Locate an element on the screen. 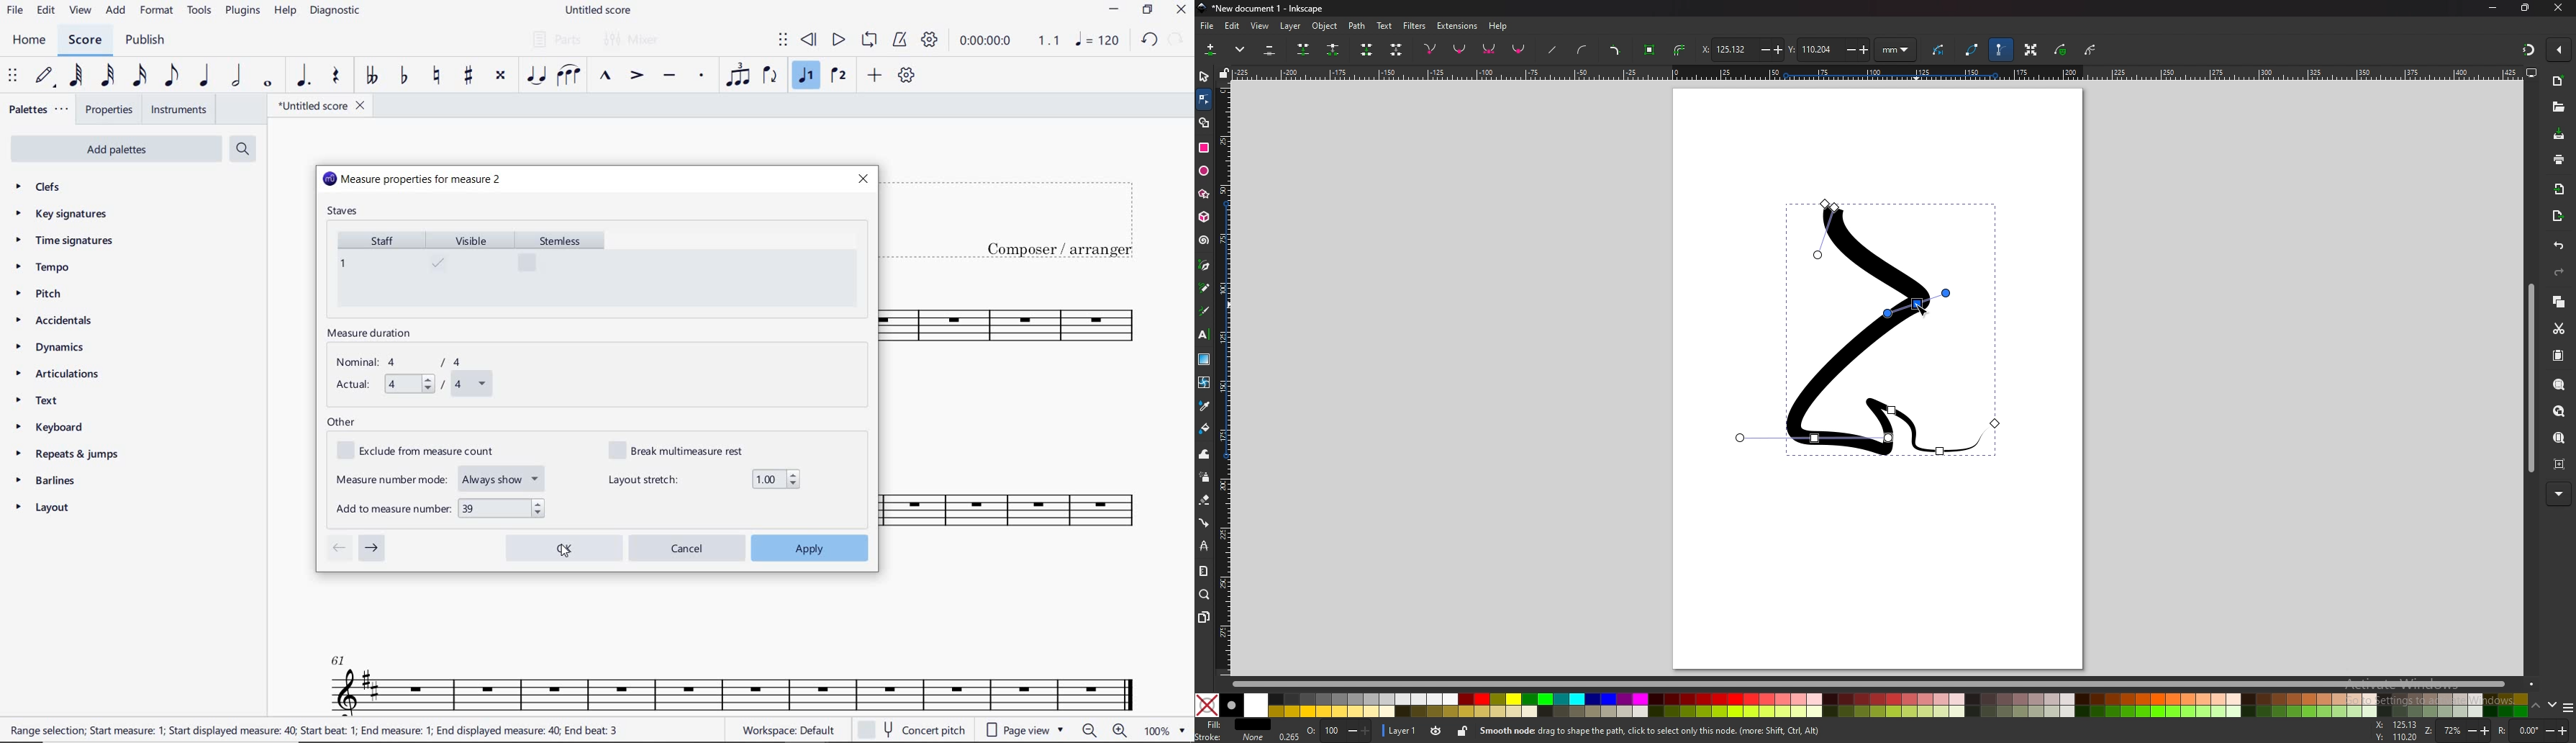 Image resolution: width=2576 pixels, height=756 pixels. TOGGLE SHARP is located at coordinates (469, 75).